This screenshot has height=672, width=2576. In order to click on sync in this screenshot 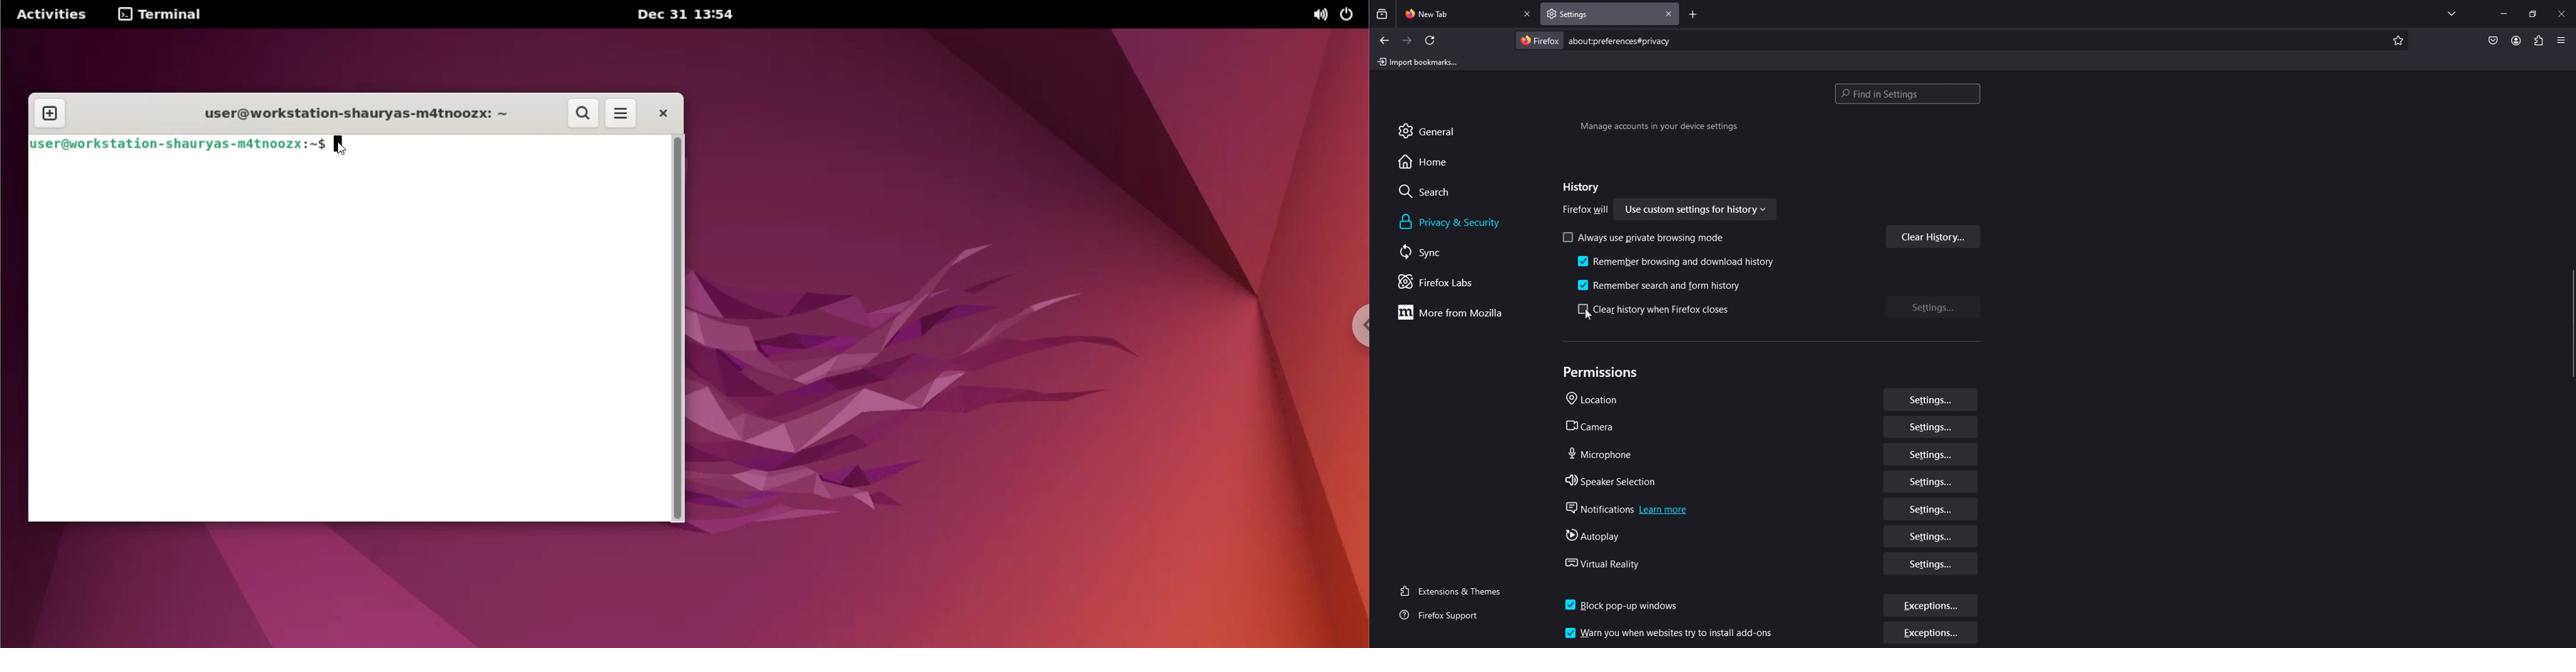, I will do `click(1435, 252)`.